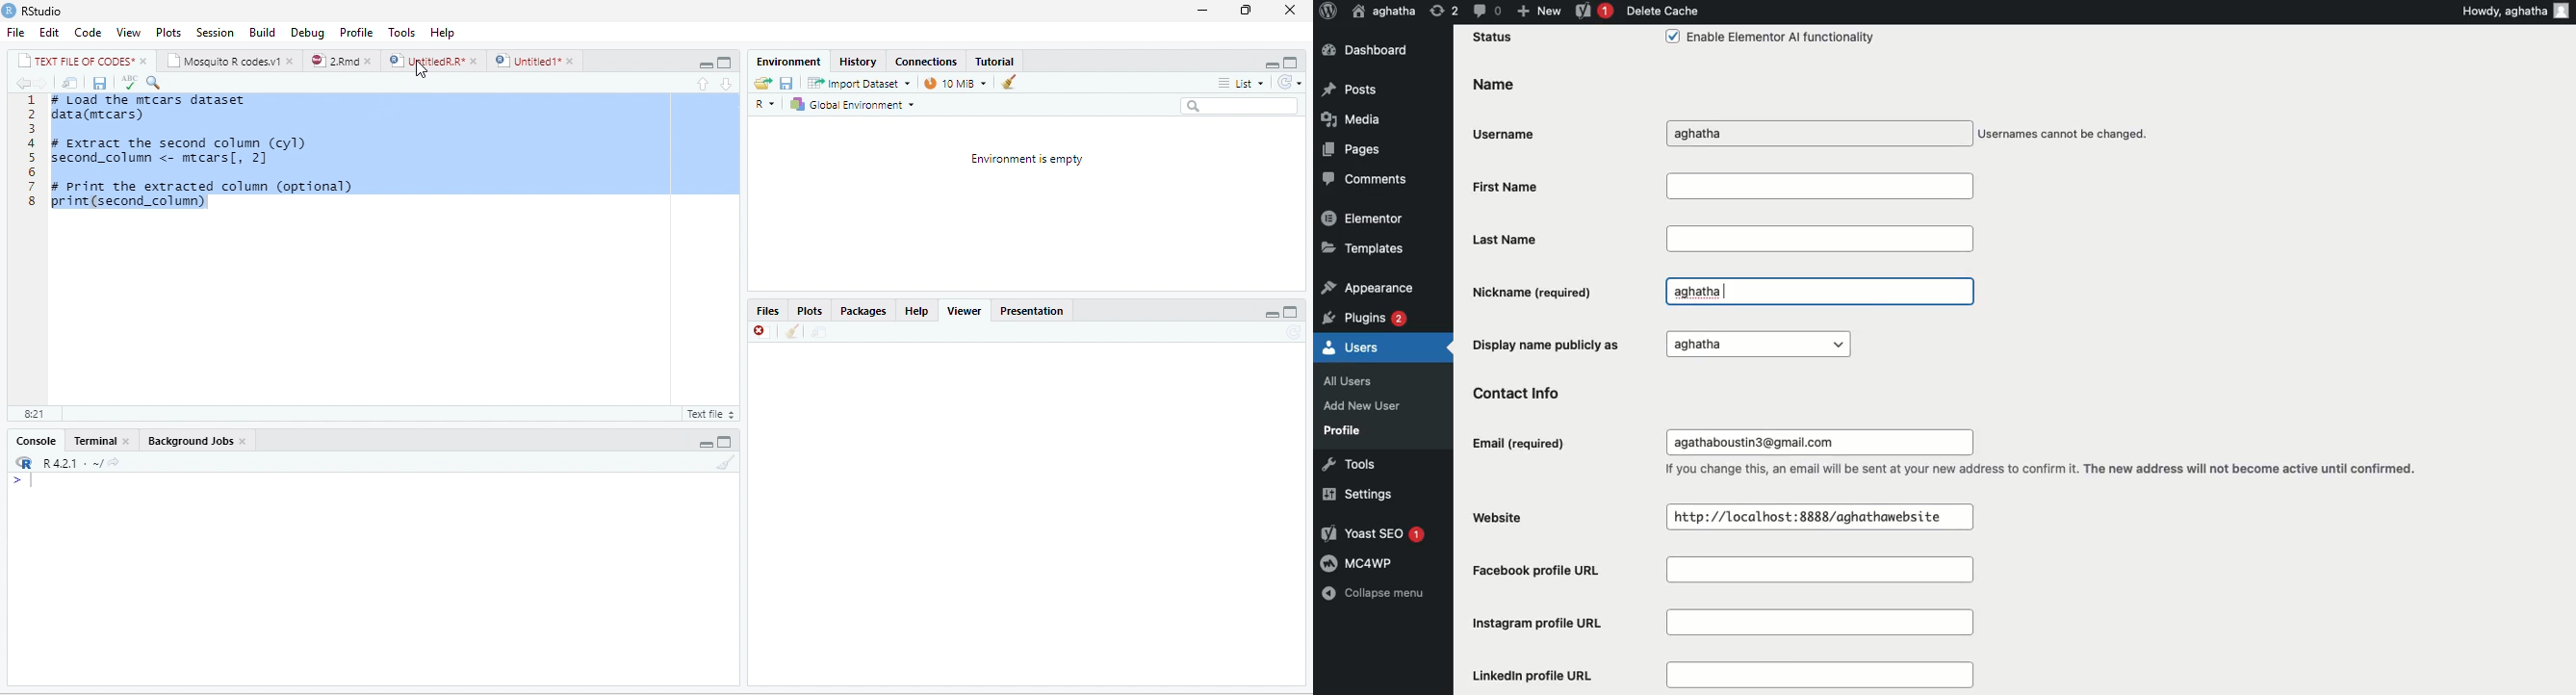 This screenshot has width=2576, height=700. What do you see at coordinates (760, 333) in the screenshot?
I see `close` at bounding box center [760, 333].